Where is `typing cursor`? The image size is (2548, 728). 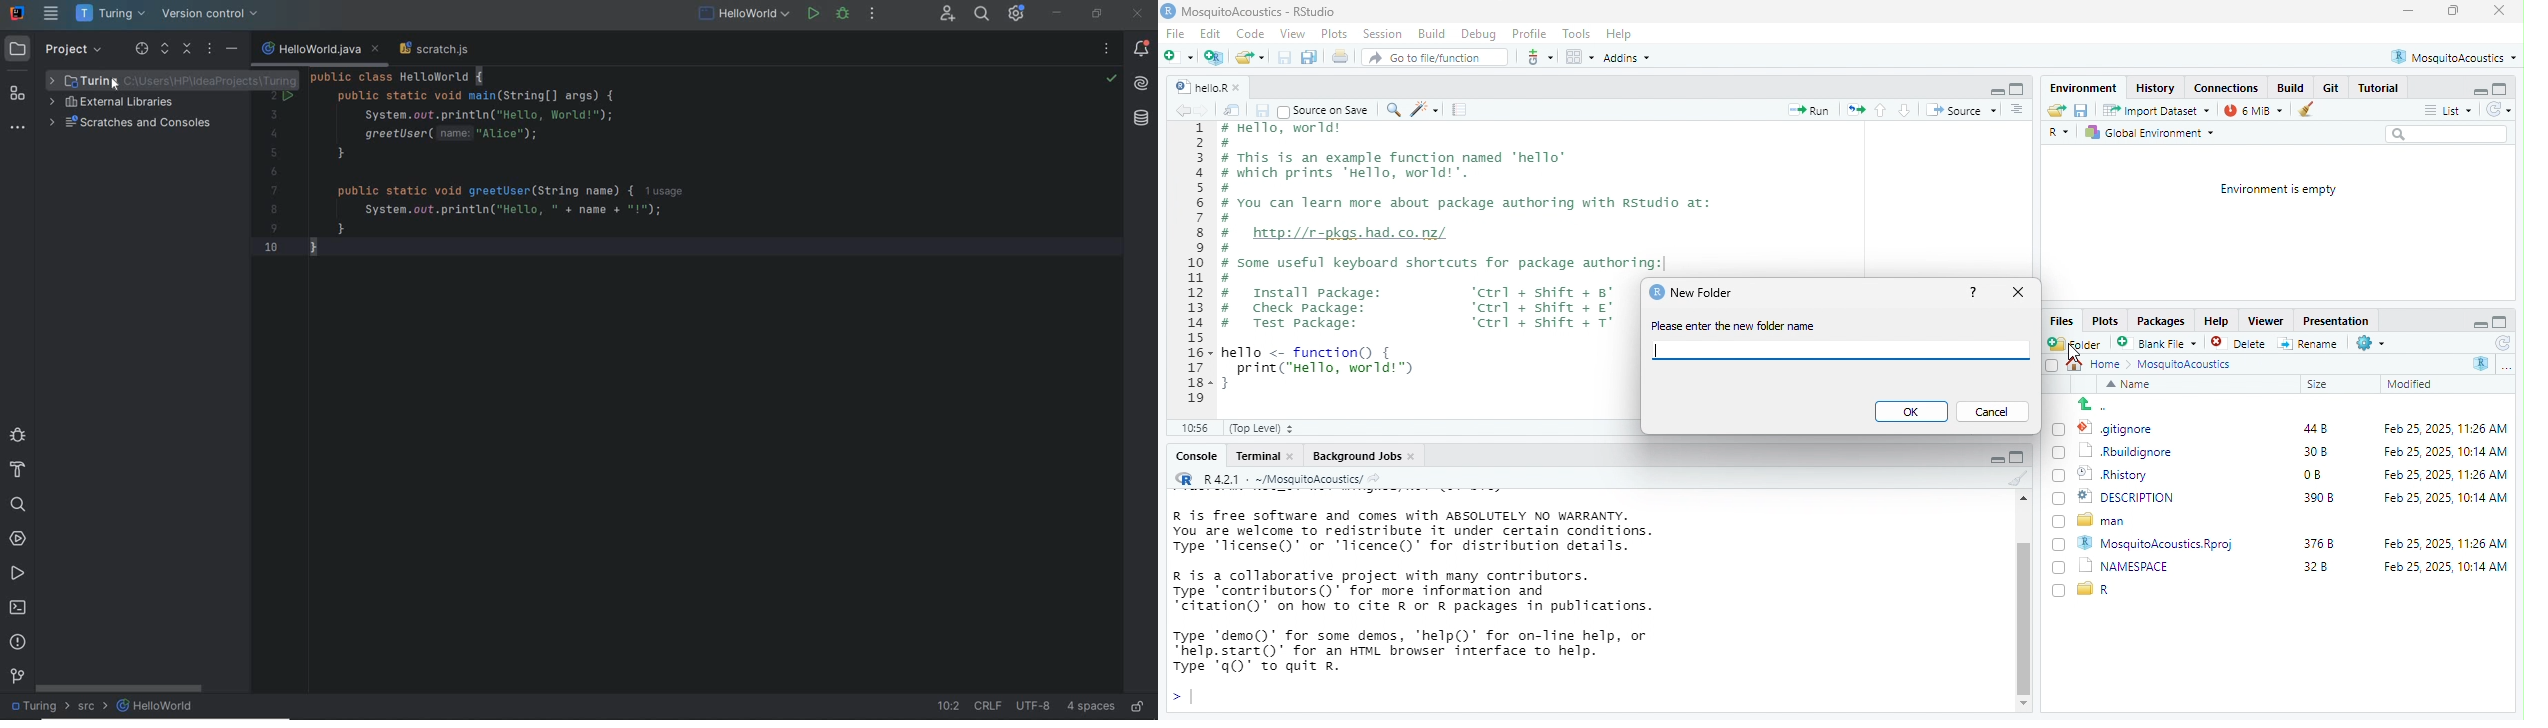
typing cursor is located at coordinates (1188, 696).